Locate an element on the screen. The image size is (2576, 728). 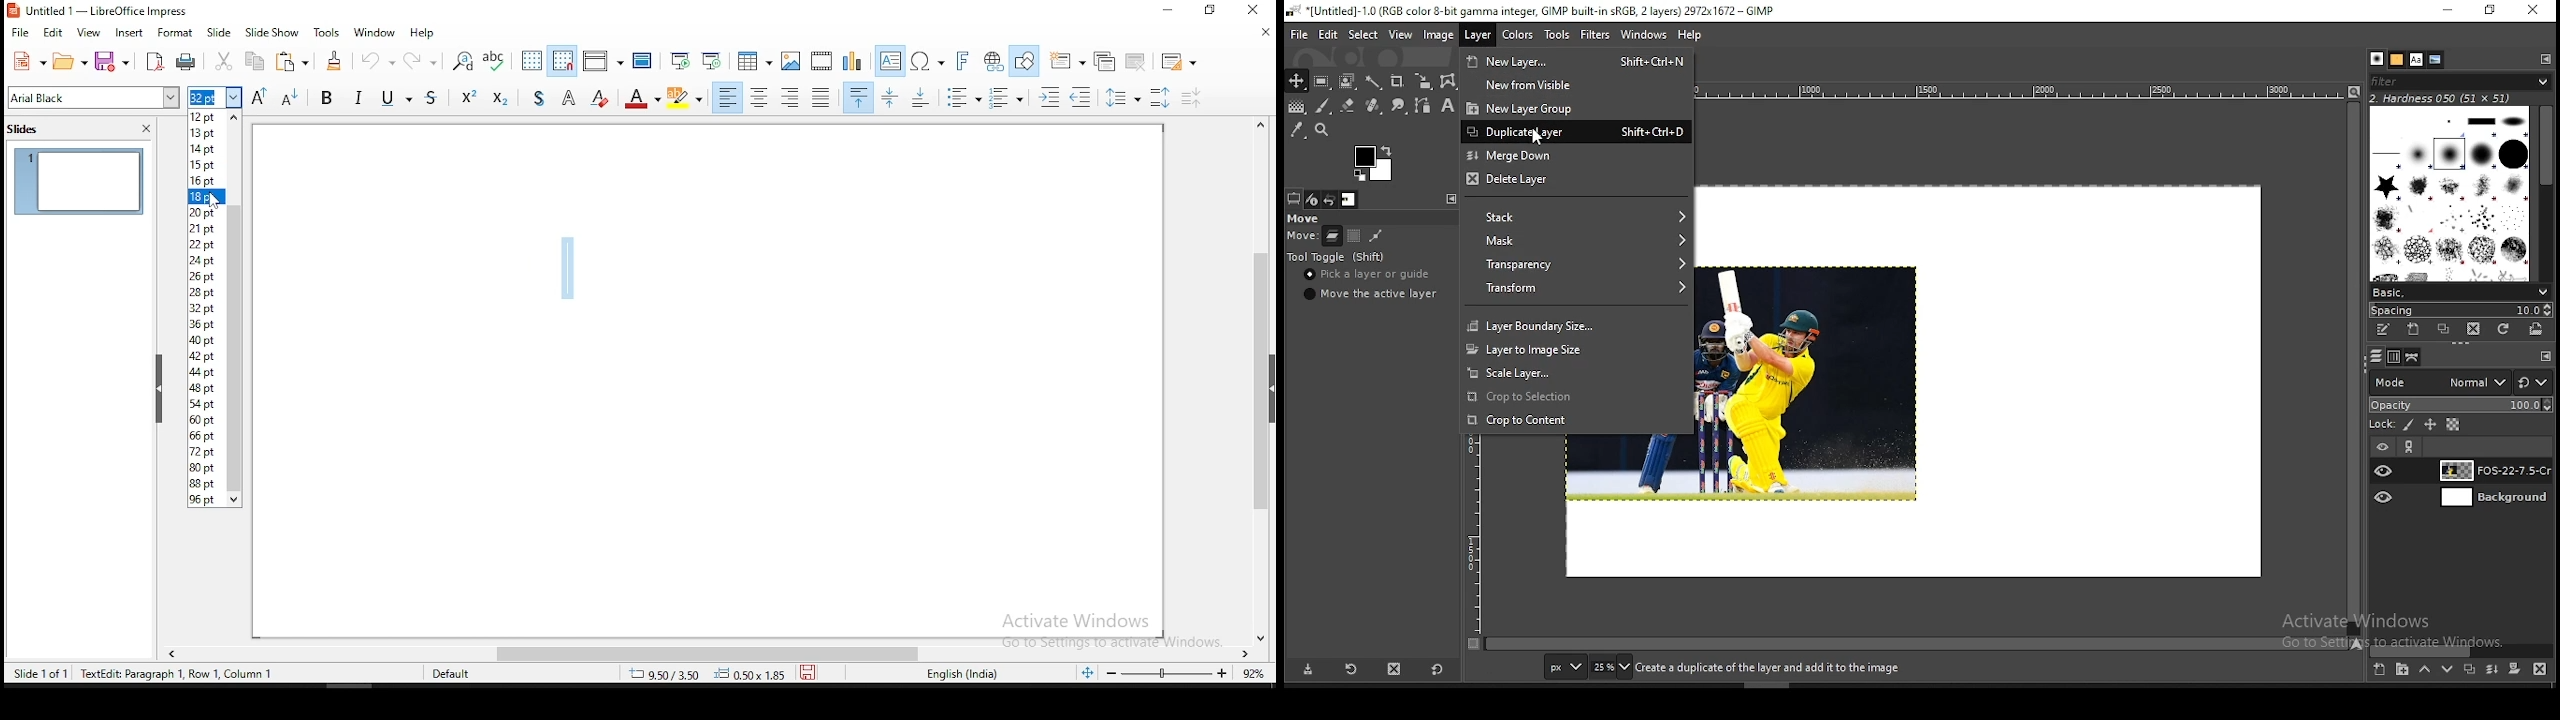
eraser tool is located at coordinates (1343, 106).